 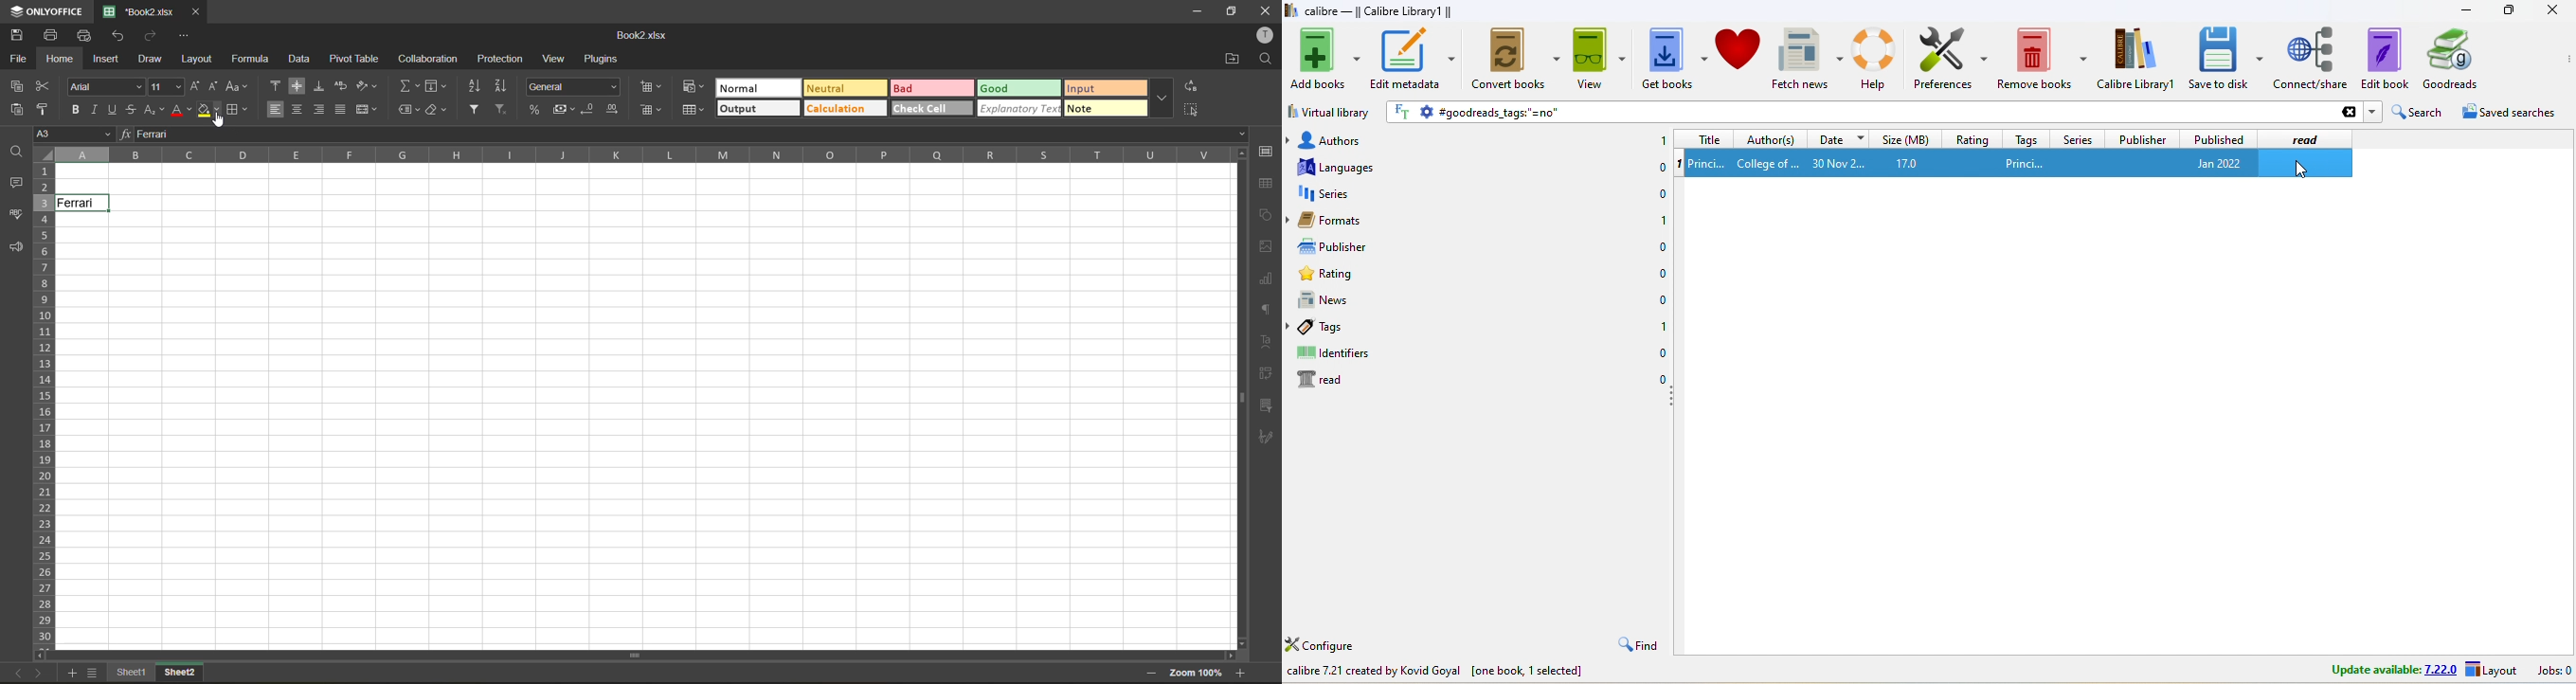 I want to click on text, so click(x=1267, y=343).